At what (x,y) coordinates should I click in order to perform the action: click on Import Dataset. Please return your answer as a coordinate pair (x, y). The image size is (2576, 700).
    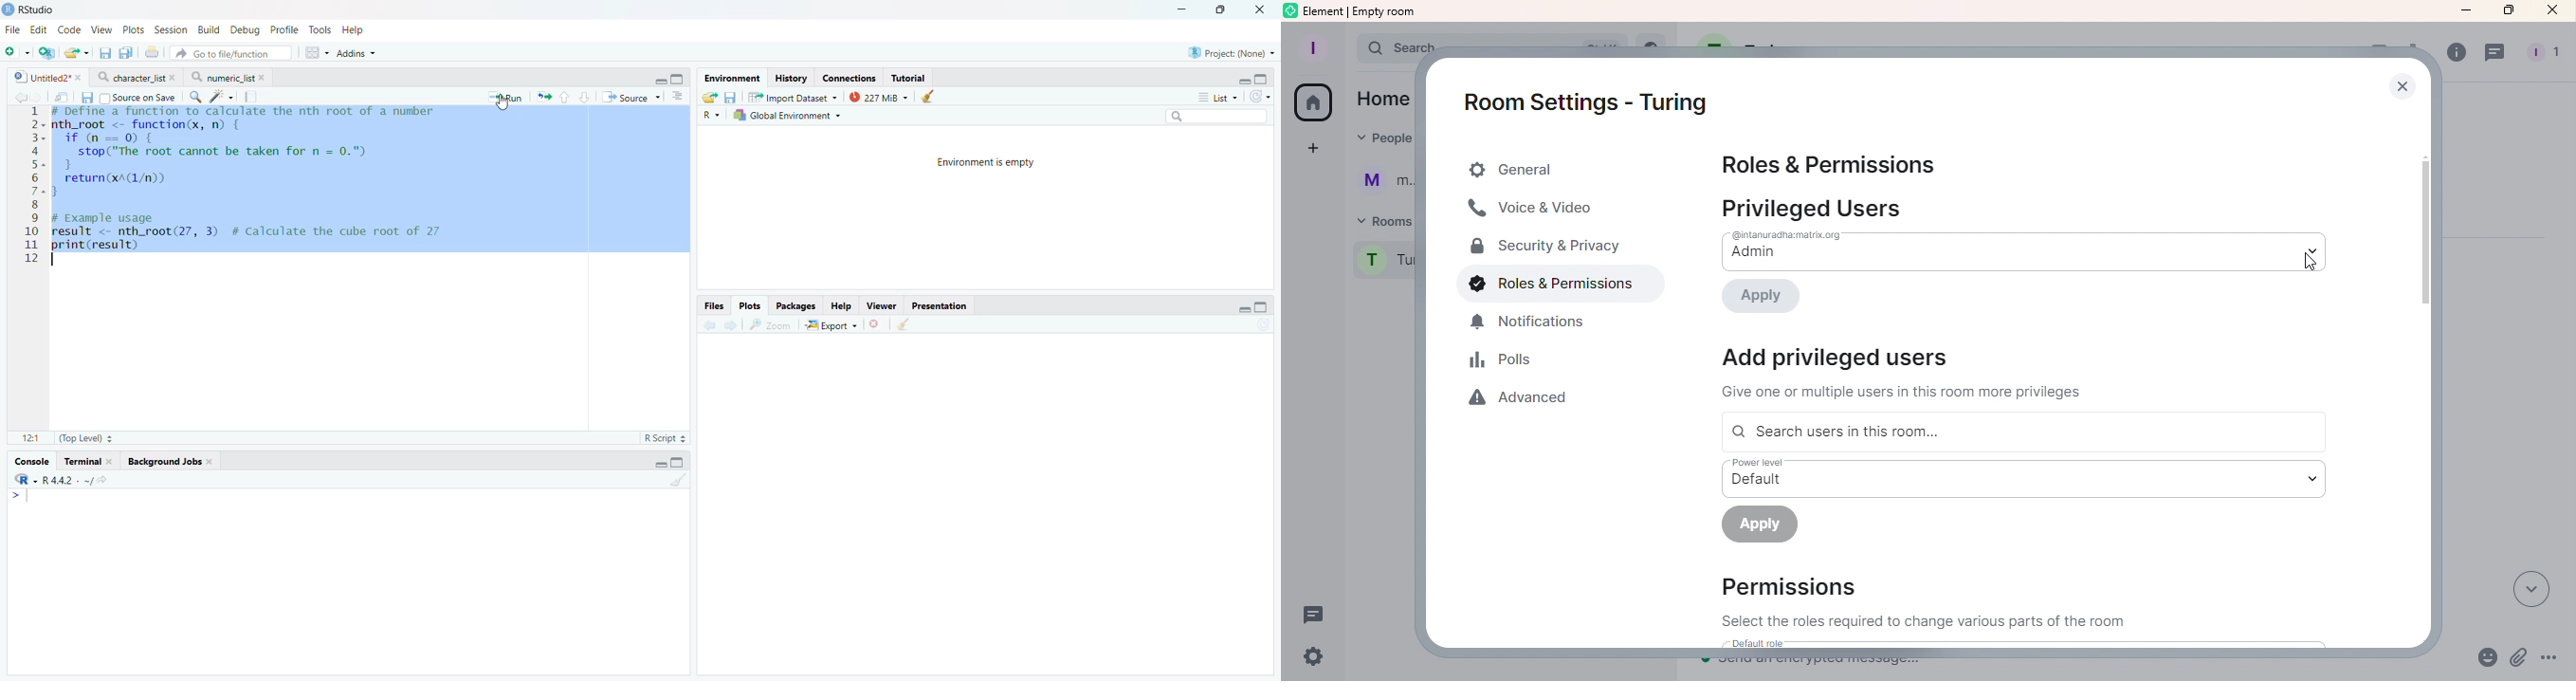
    Looking at the image, I should click on (793, 97).